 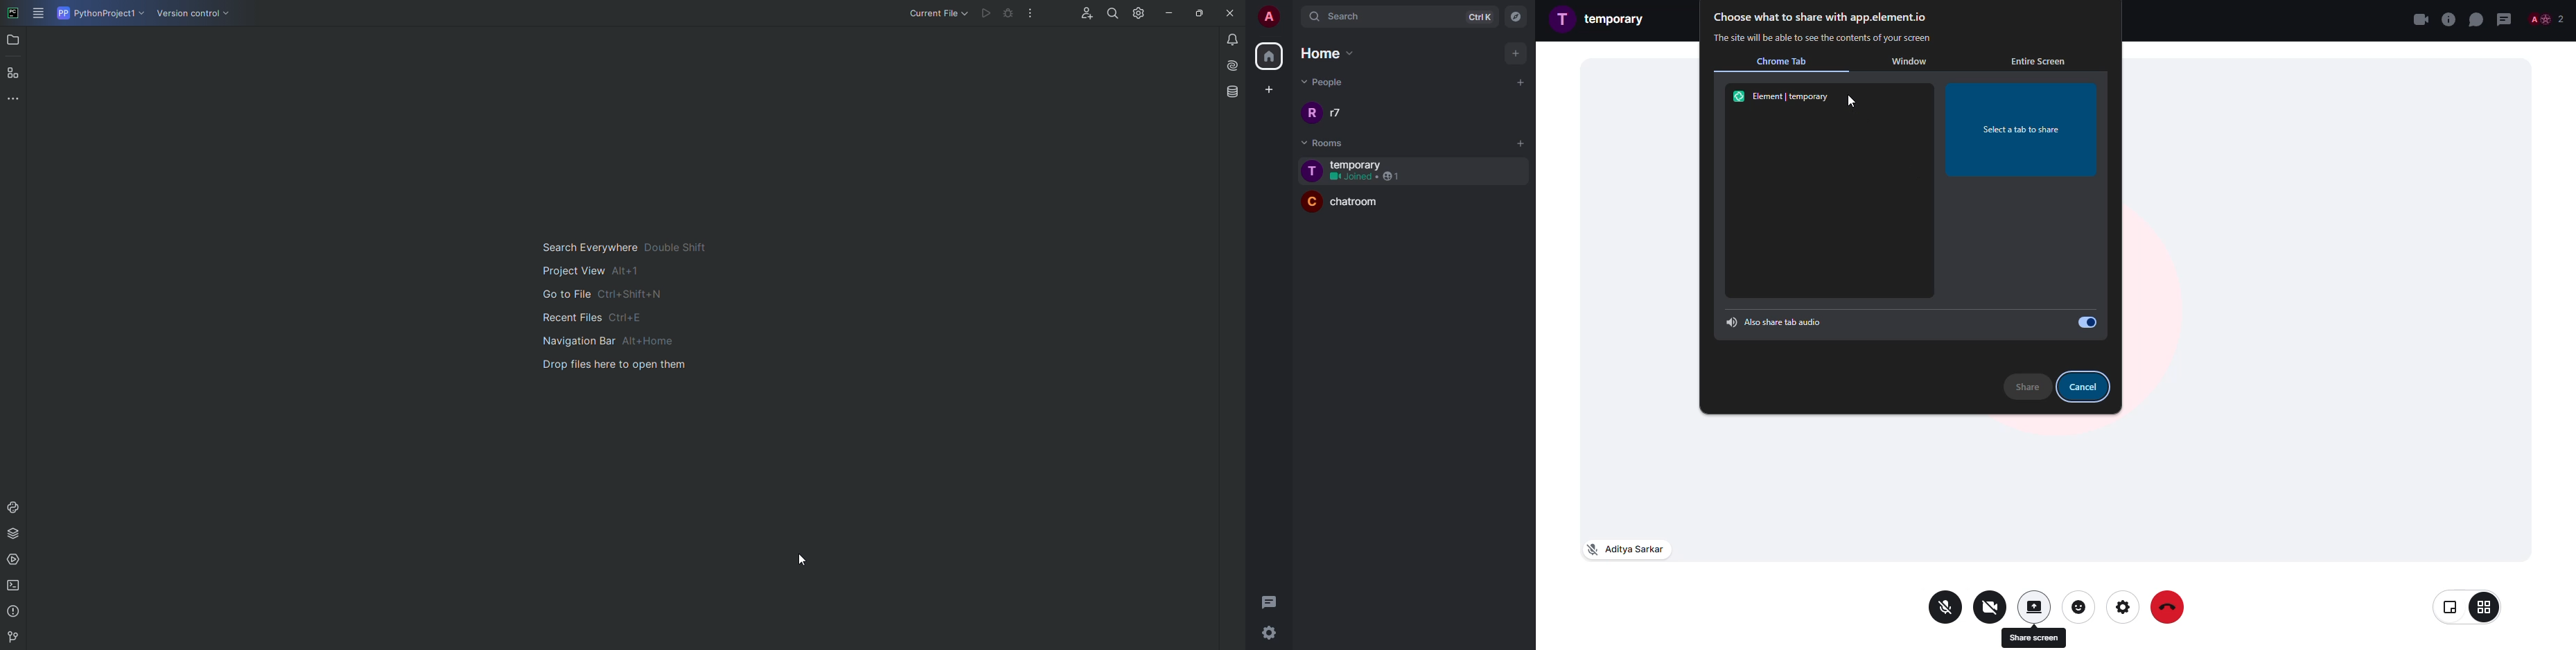 What do you see at coordinates (1624, 548) in the screenshot?
I see `mic off` at bounding box center [1624, 548].